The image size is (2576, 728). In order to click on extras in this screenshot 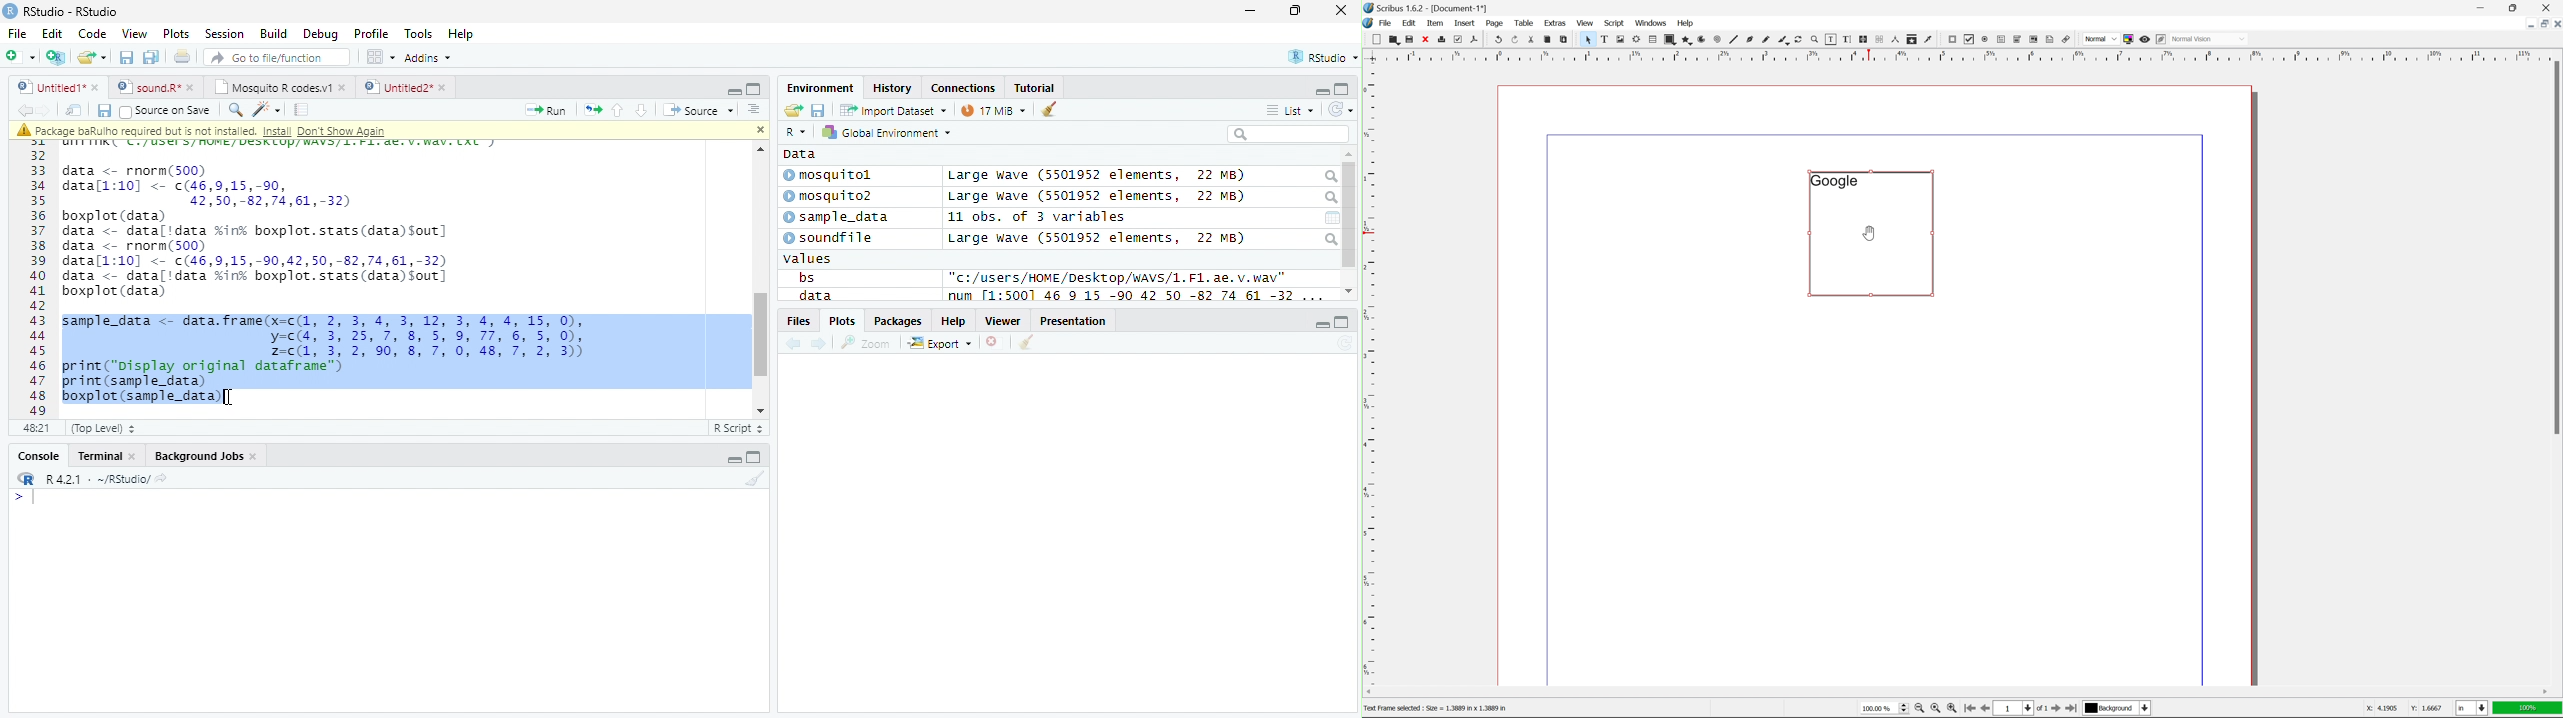, I will do `click(1557, 23)`.